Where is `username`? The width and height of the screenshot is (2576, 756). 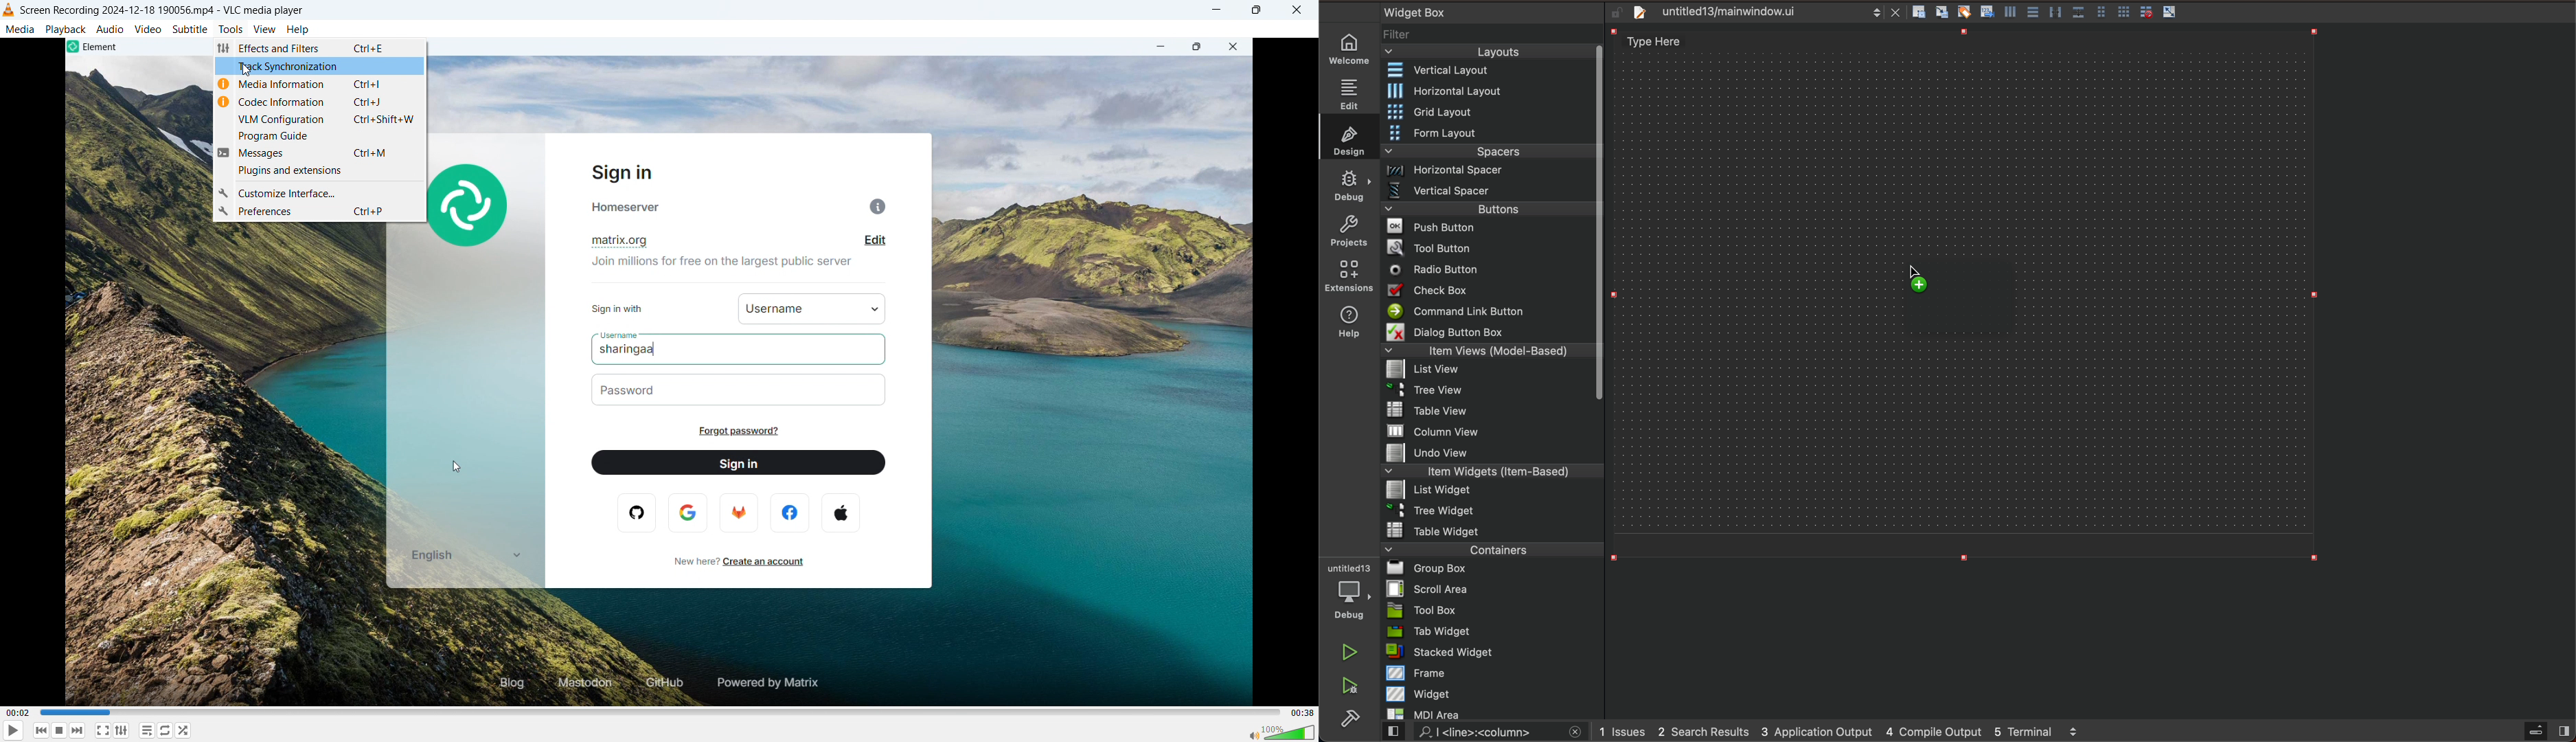 username is located at coordinates (621, 335).